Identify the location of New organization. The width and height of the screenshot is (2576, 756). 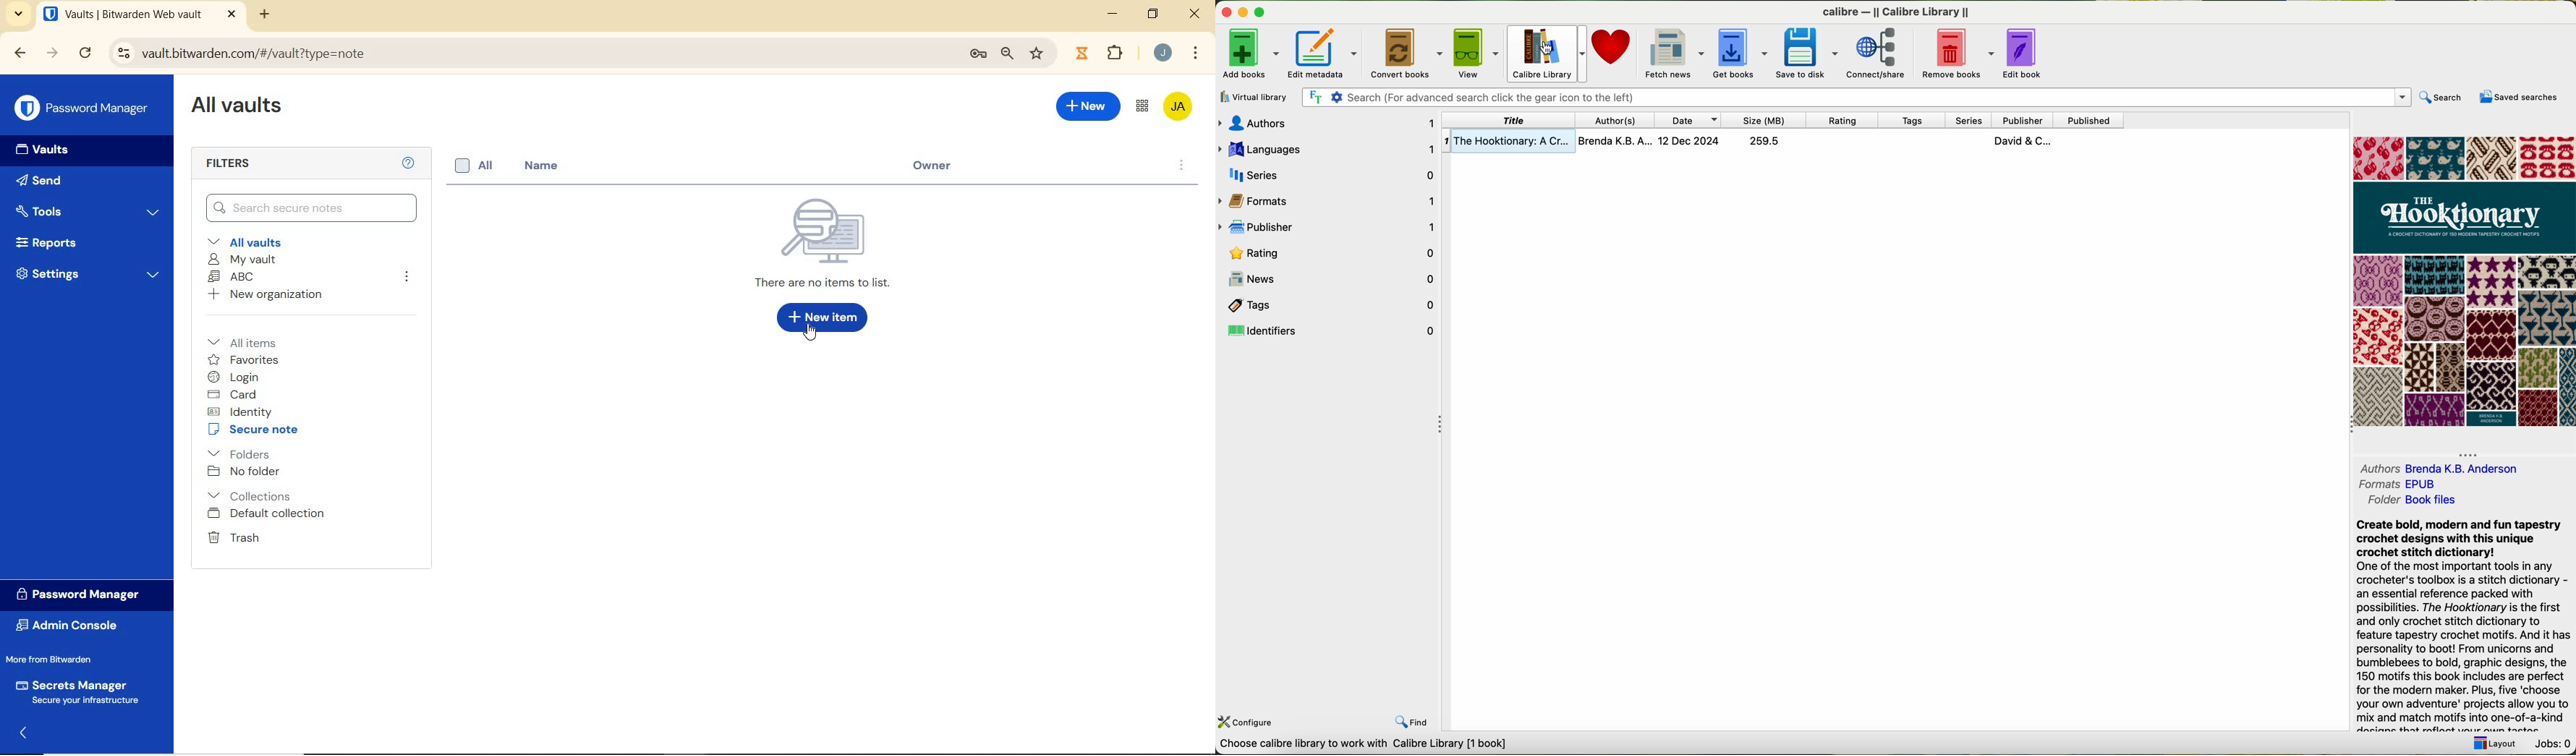
(266, 294).